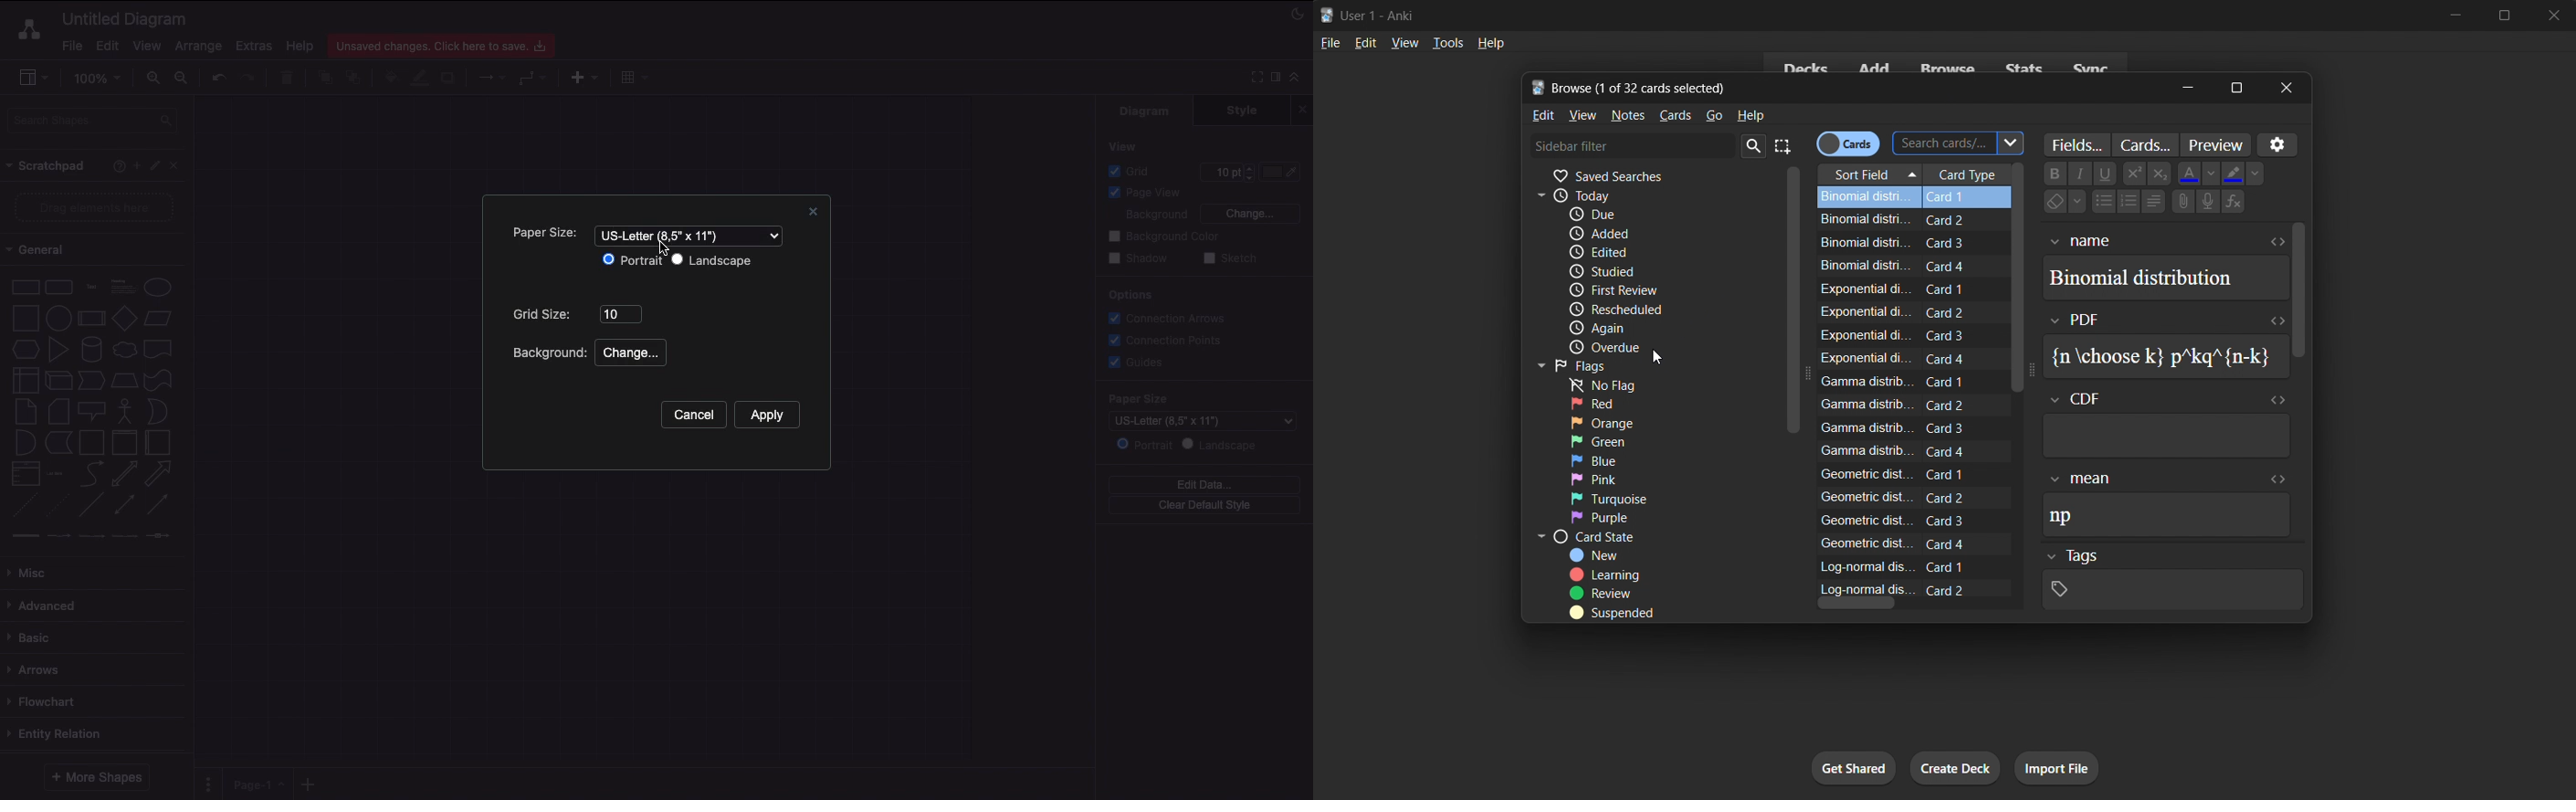 This screenshot has height=812, width=2576. What do you see at coordinates (1622, 385) in the screenshot?
I see `no flag ` at bounding box center [1622, 385].